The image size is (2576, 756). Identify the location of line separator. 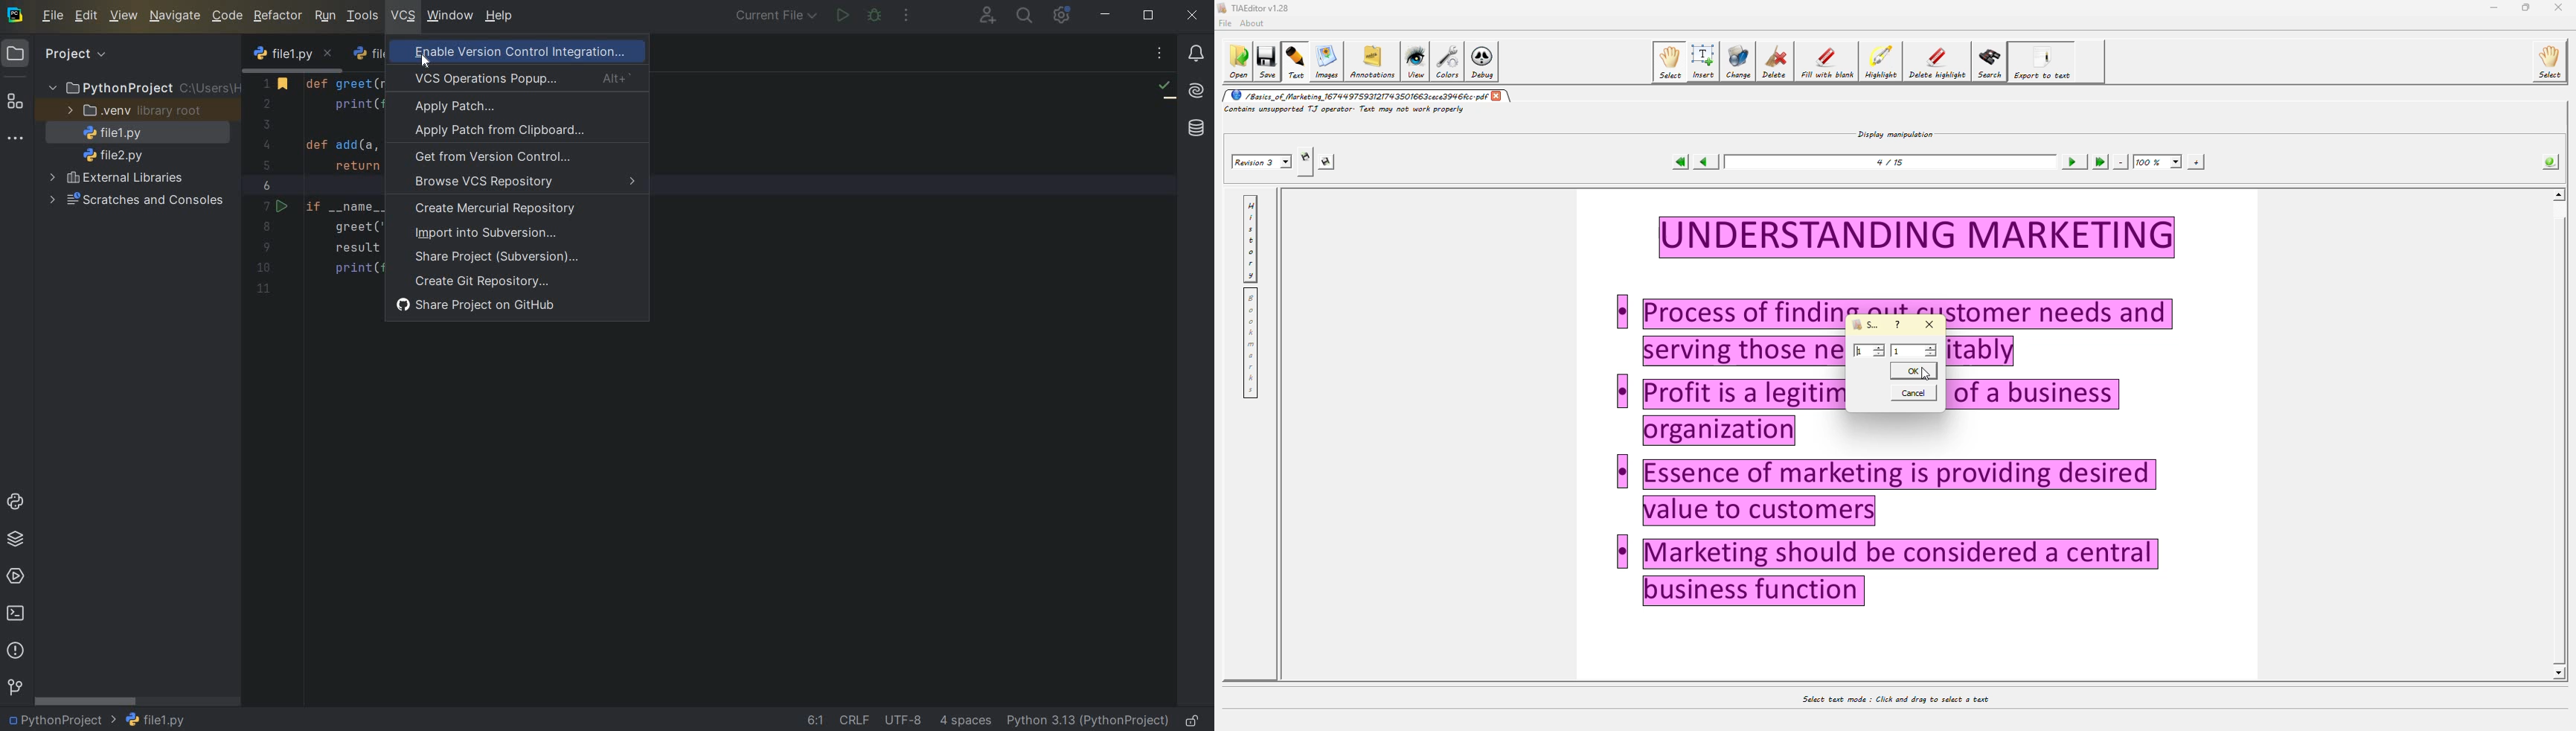
(855, 718).